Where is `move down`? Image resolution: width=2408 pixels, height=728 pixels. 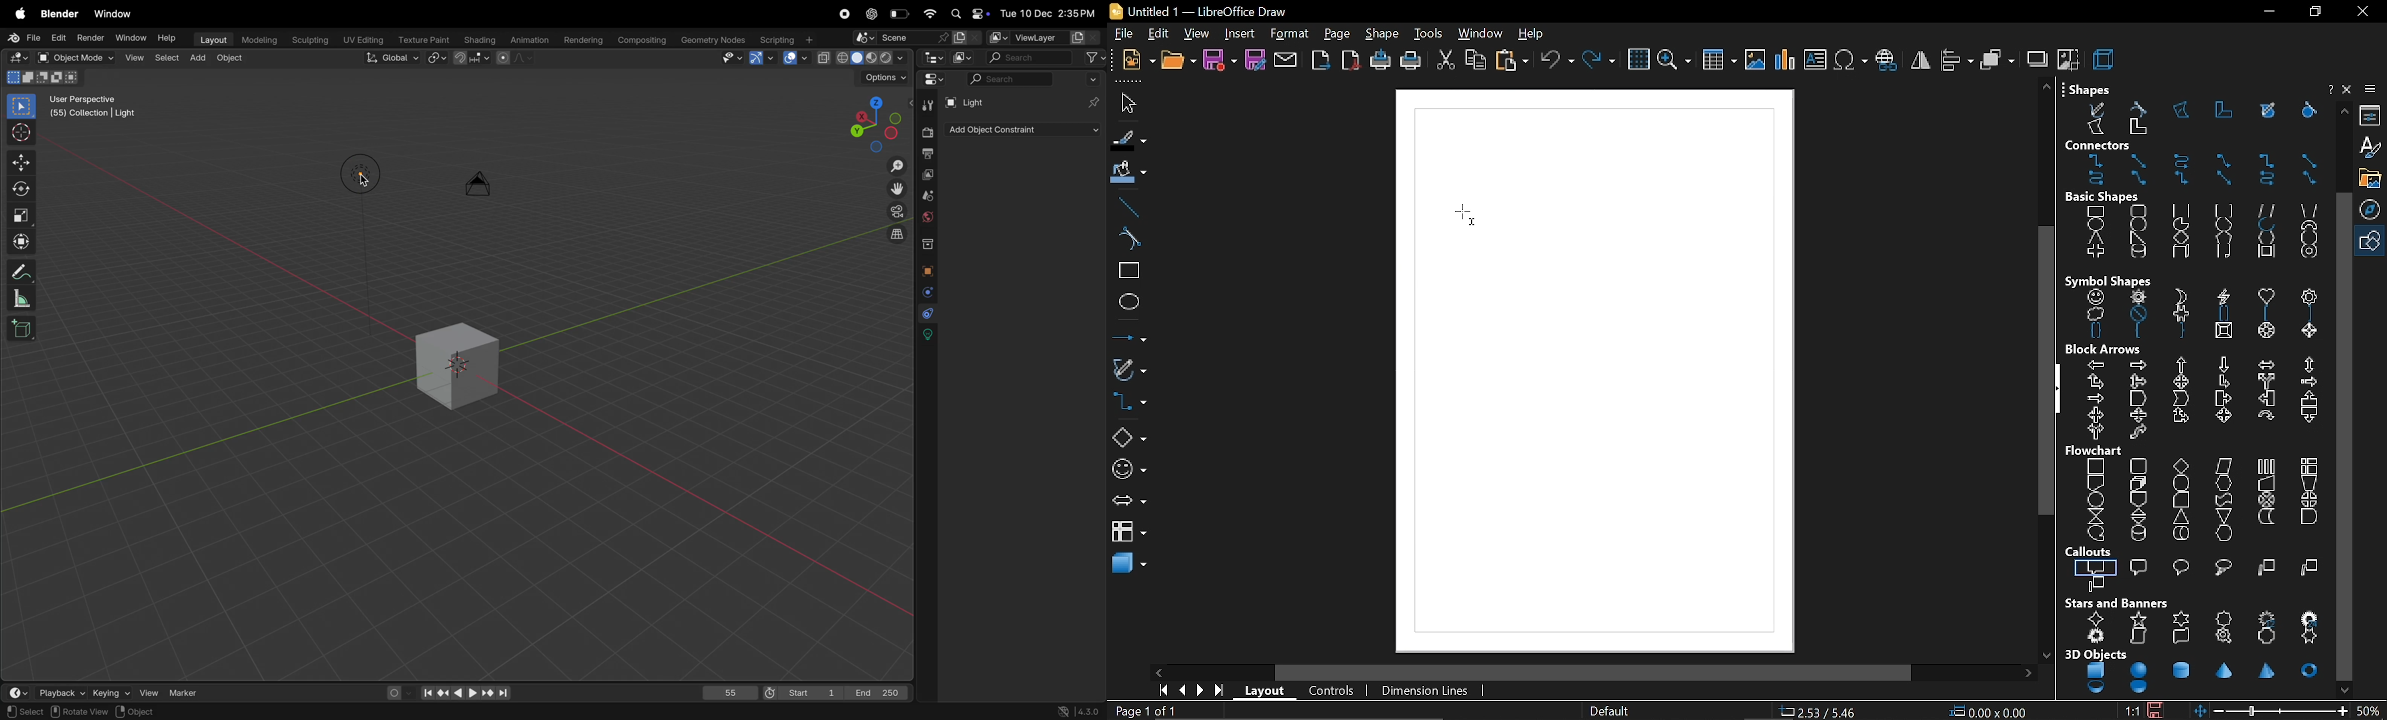 move down is located at coordinates (2344, 690).